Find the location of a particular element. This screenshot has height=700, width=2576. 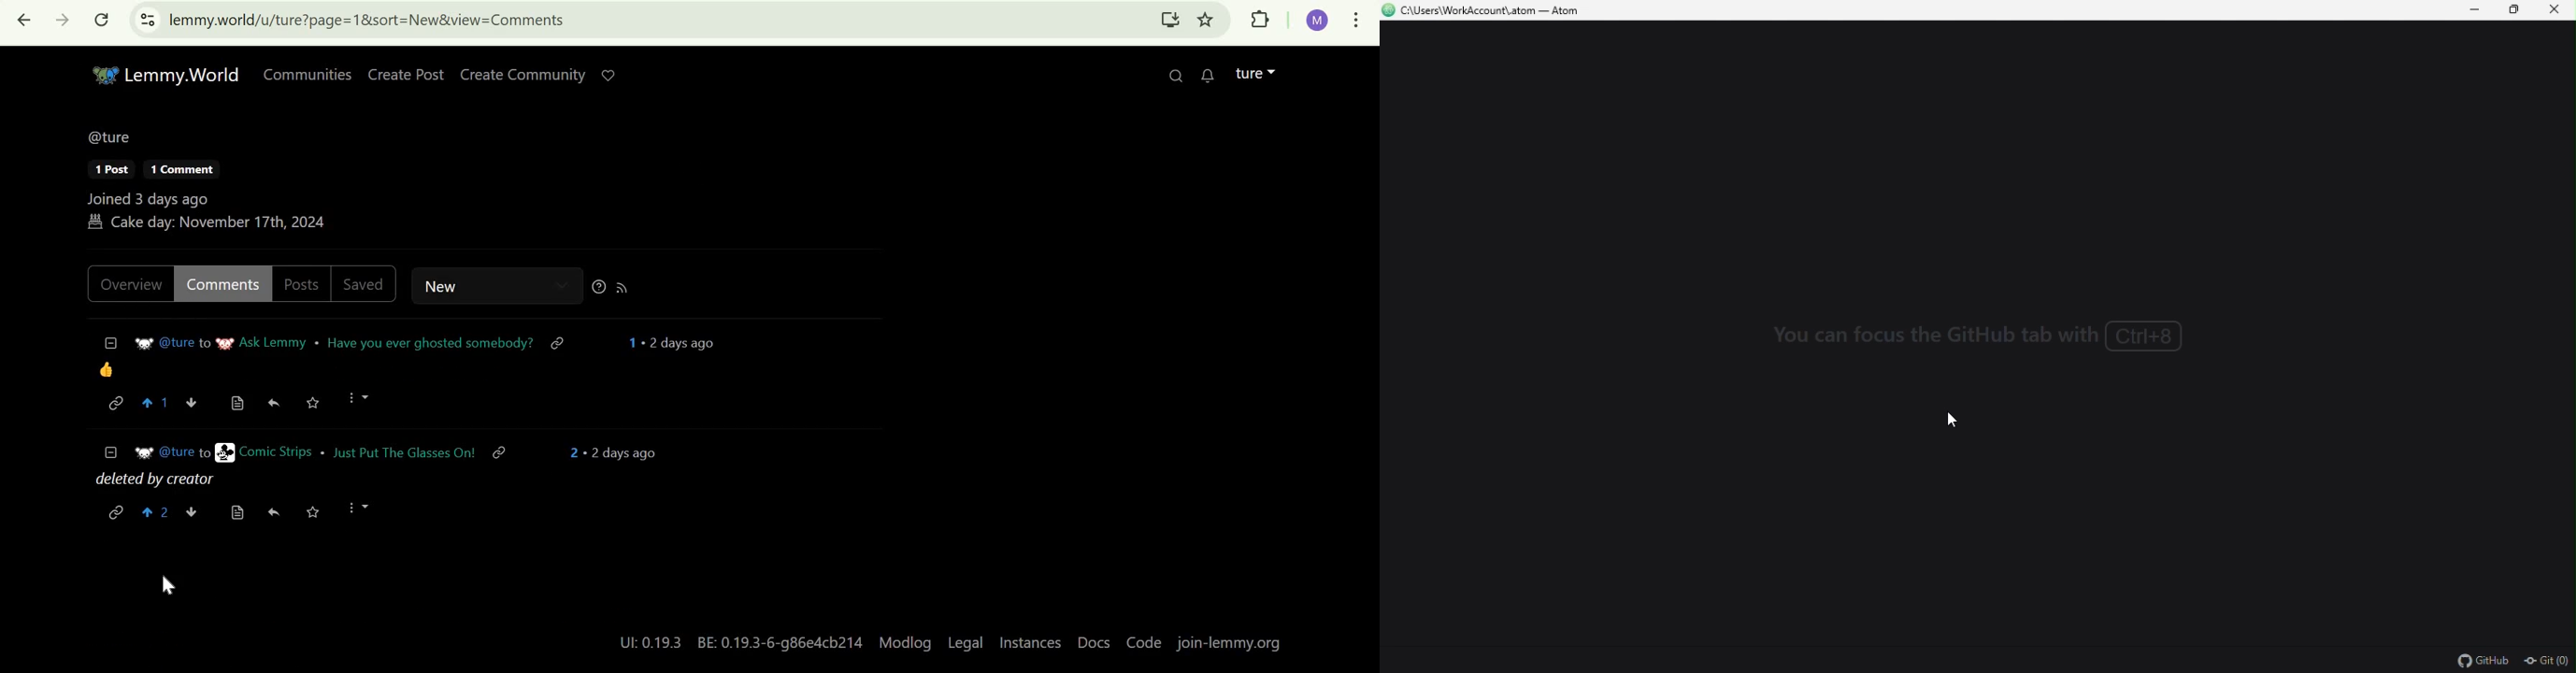

view source is located at coordinates (237, 511).